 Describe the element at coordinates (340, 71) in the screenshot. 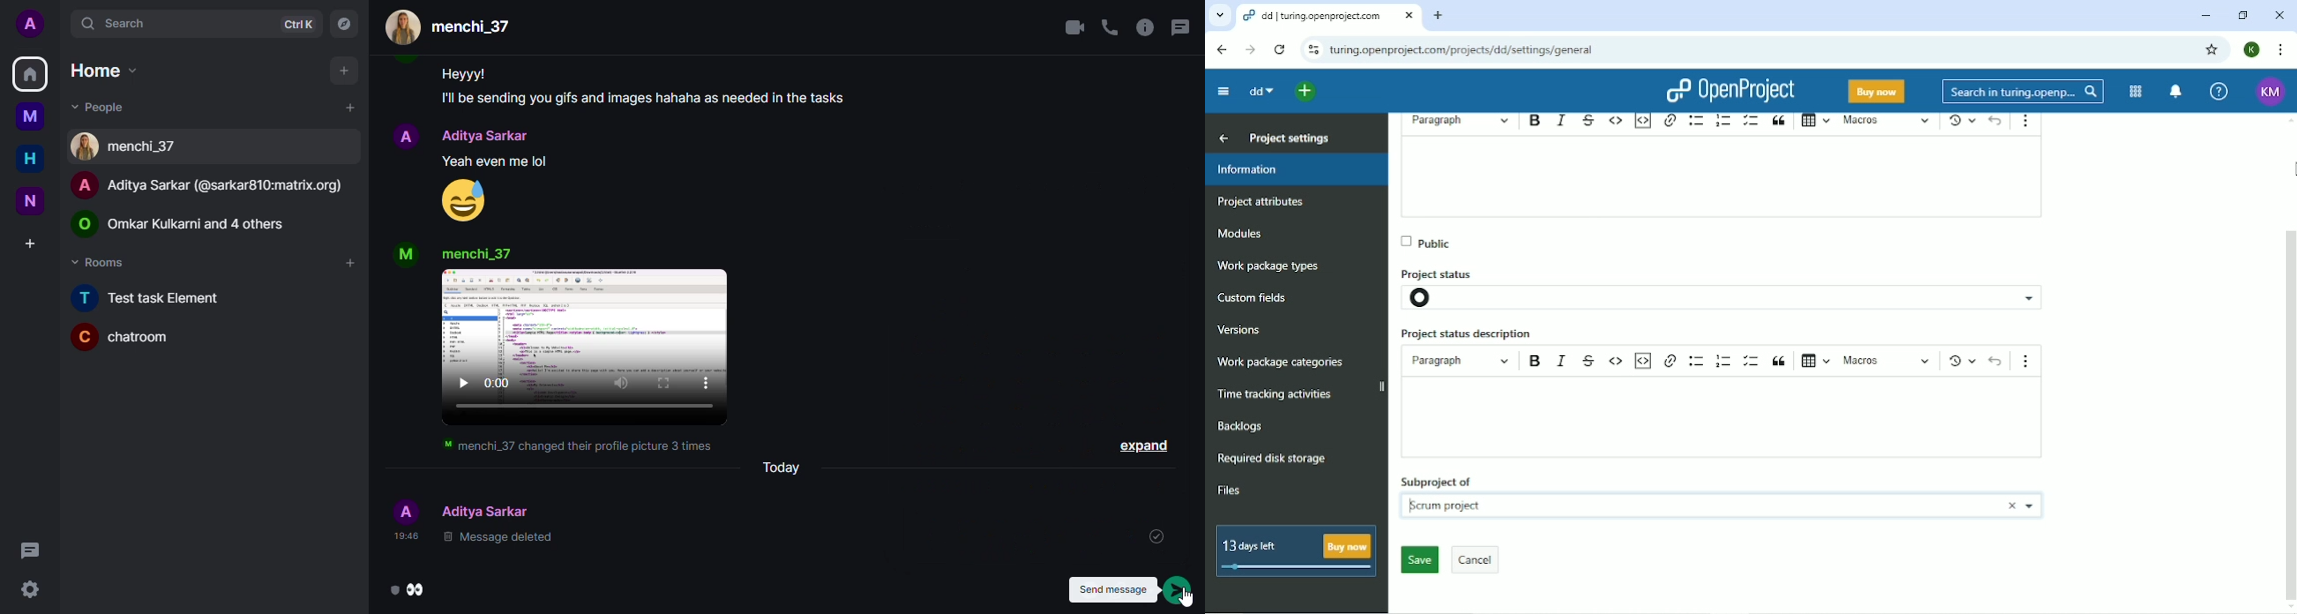

I see `add` at that location.